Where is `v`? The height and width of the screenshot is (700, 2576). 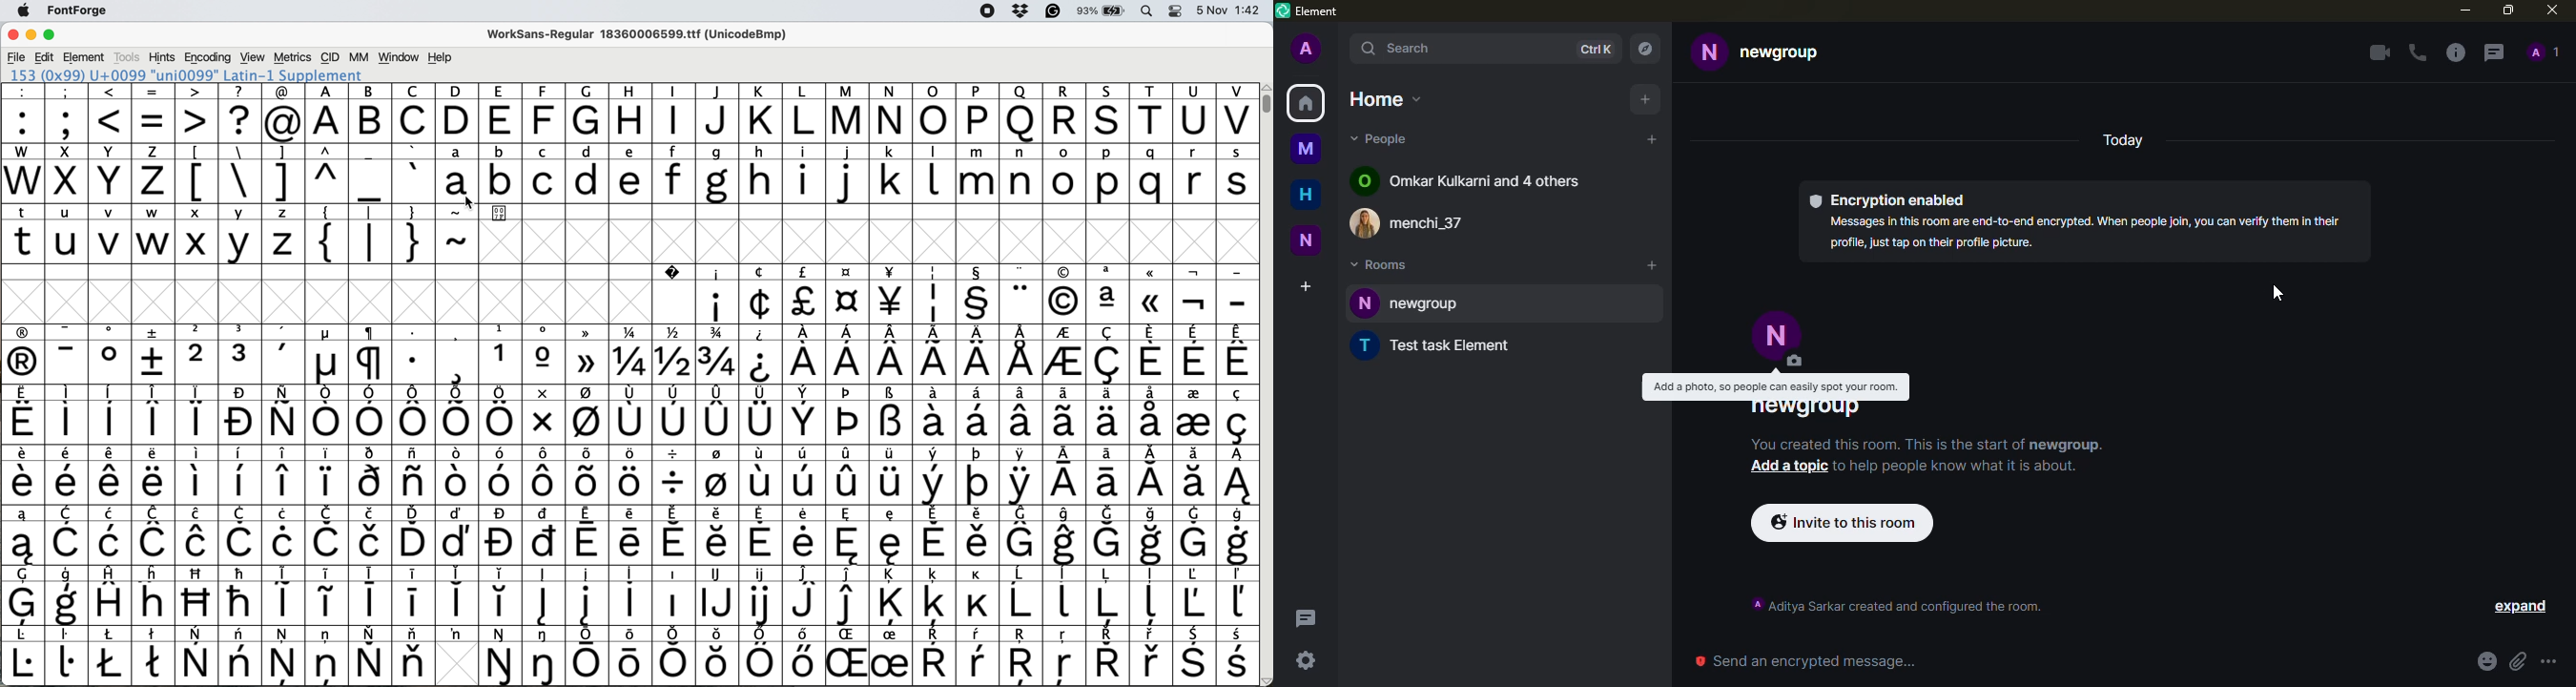 v is located at coordinates (110, 235).